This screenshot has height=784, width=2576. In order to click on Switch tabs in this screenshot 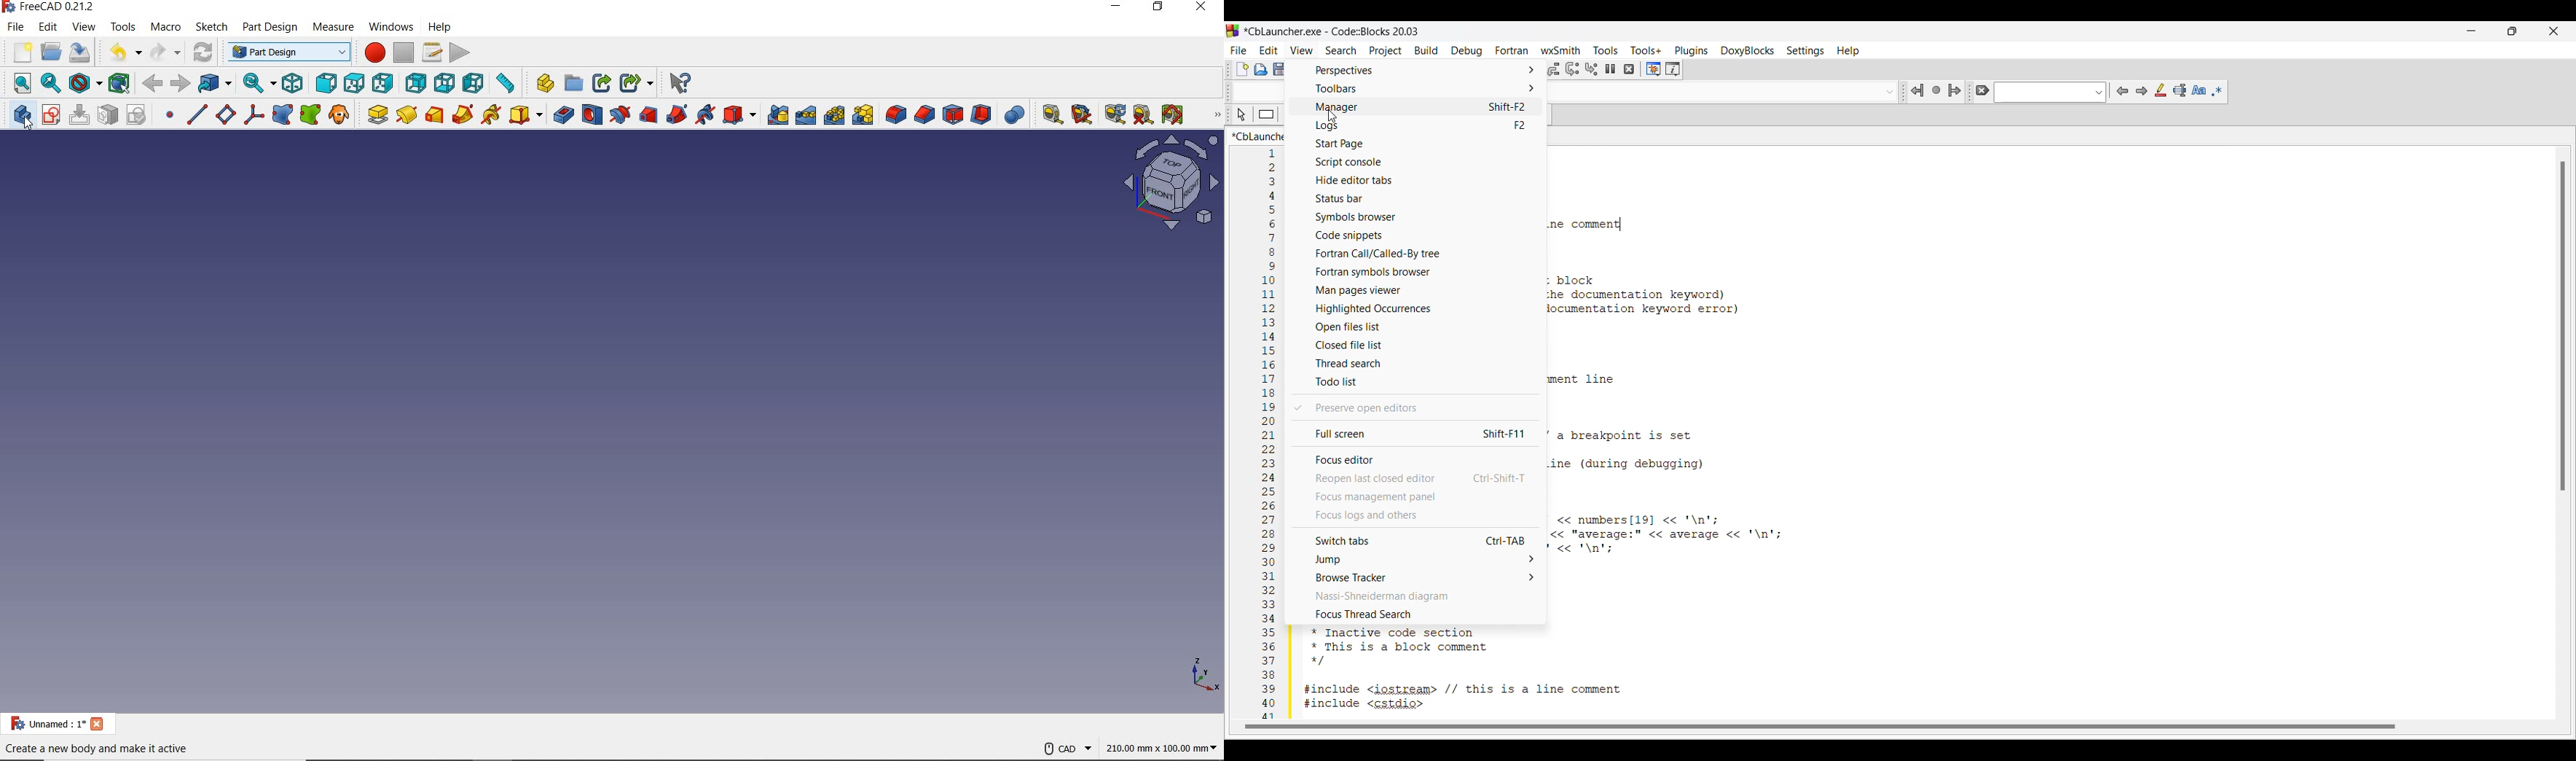, I will do `click(1415, 539)`.